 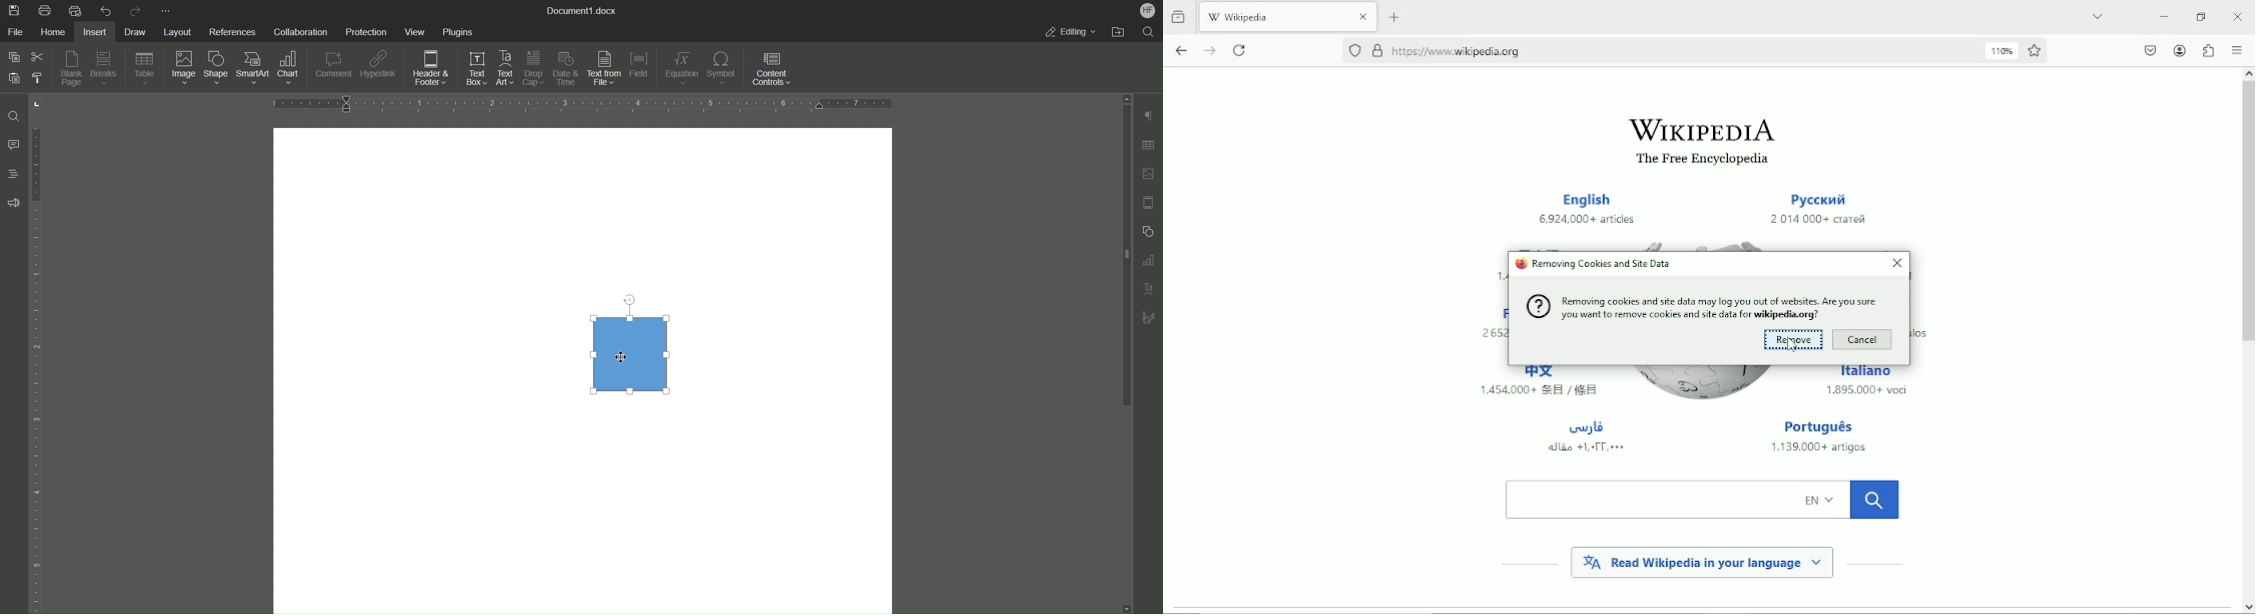 I want to click on removing cookies and site data, so click(x=1593, y=264).